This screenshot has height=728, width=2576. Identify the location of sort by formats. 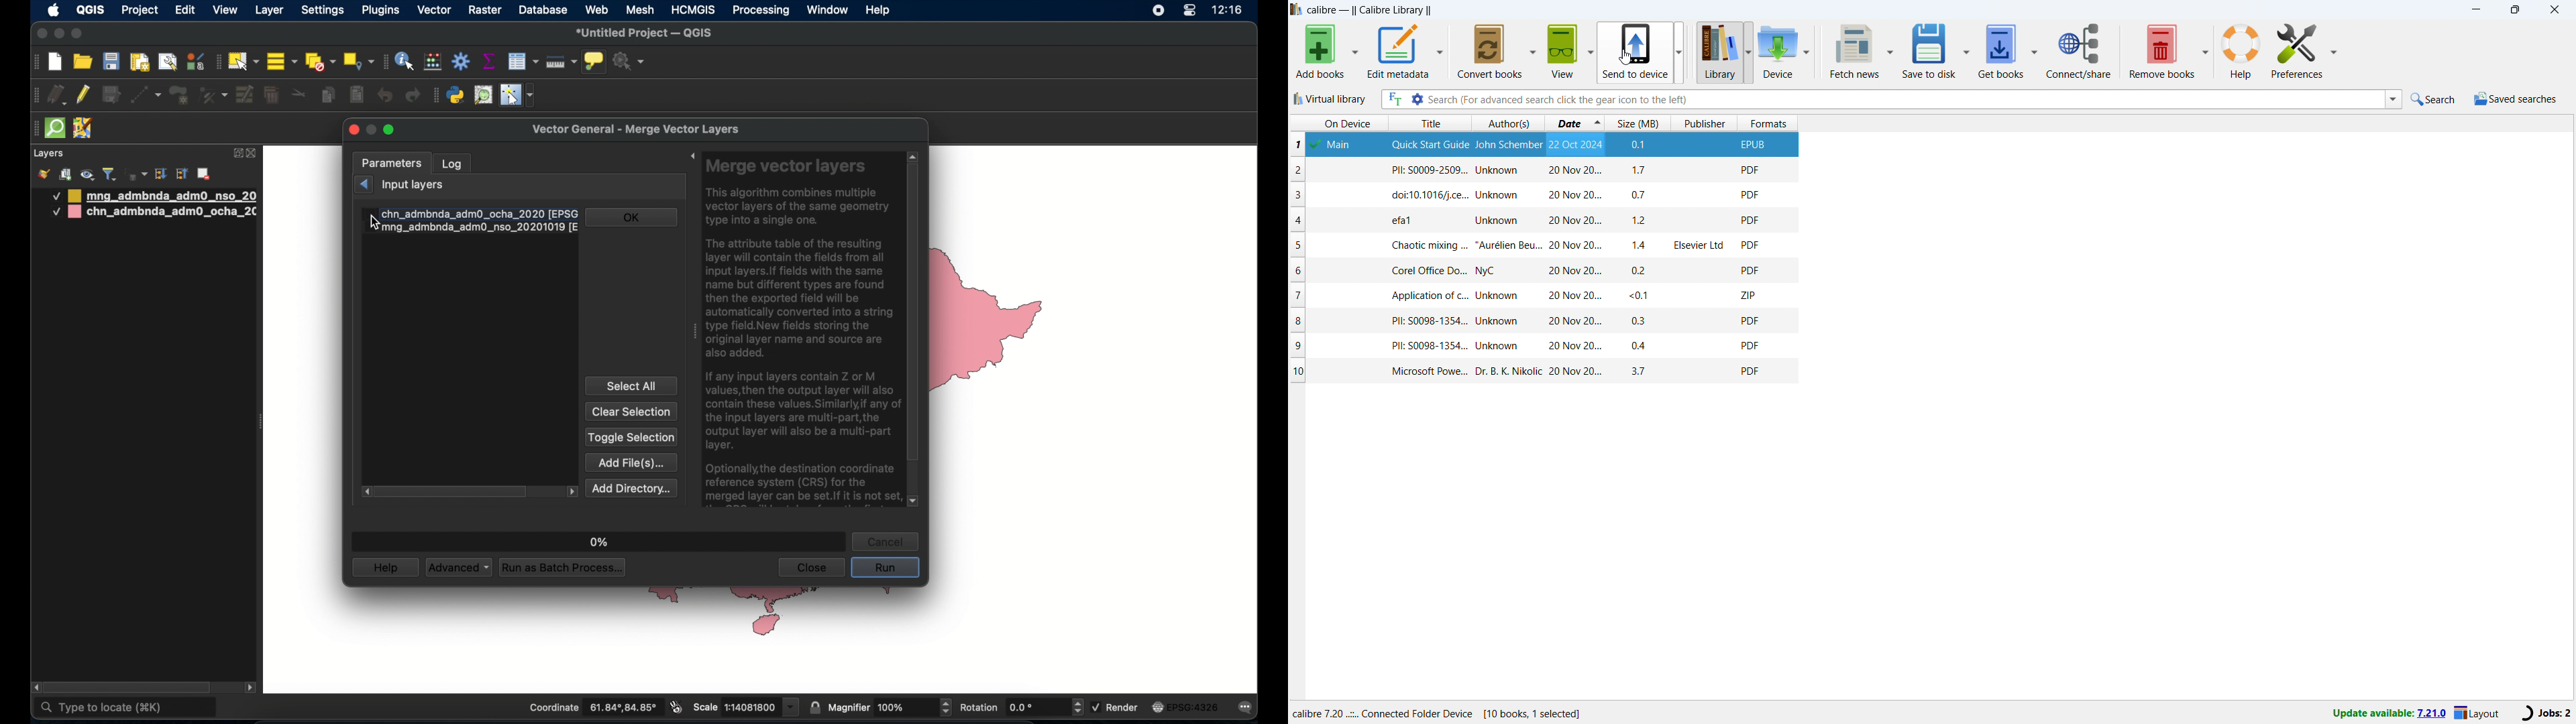
(1769, 123).